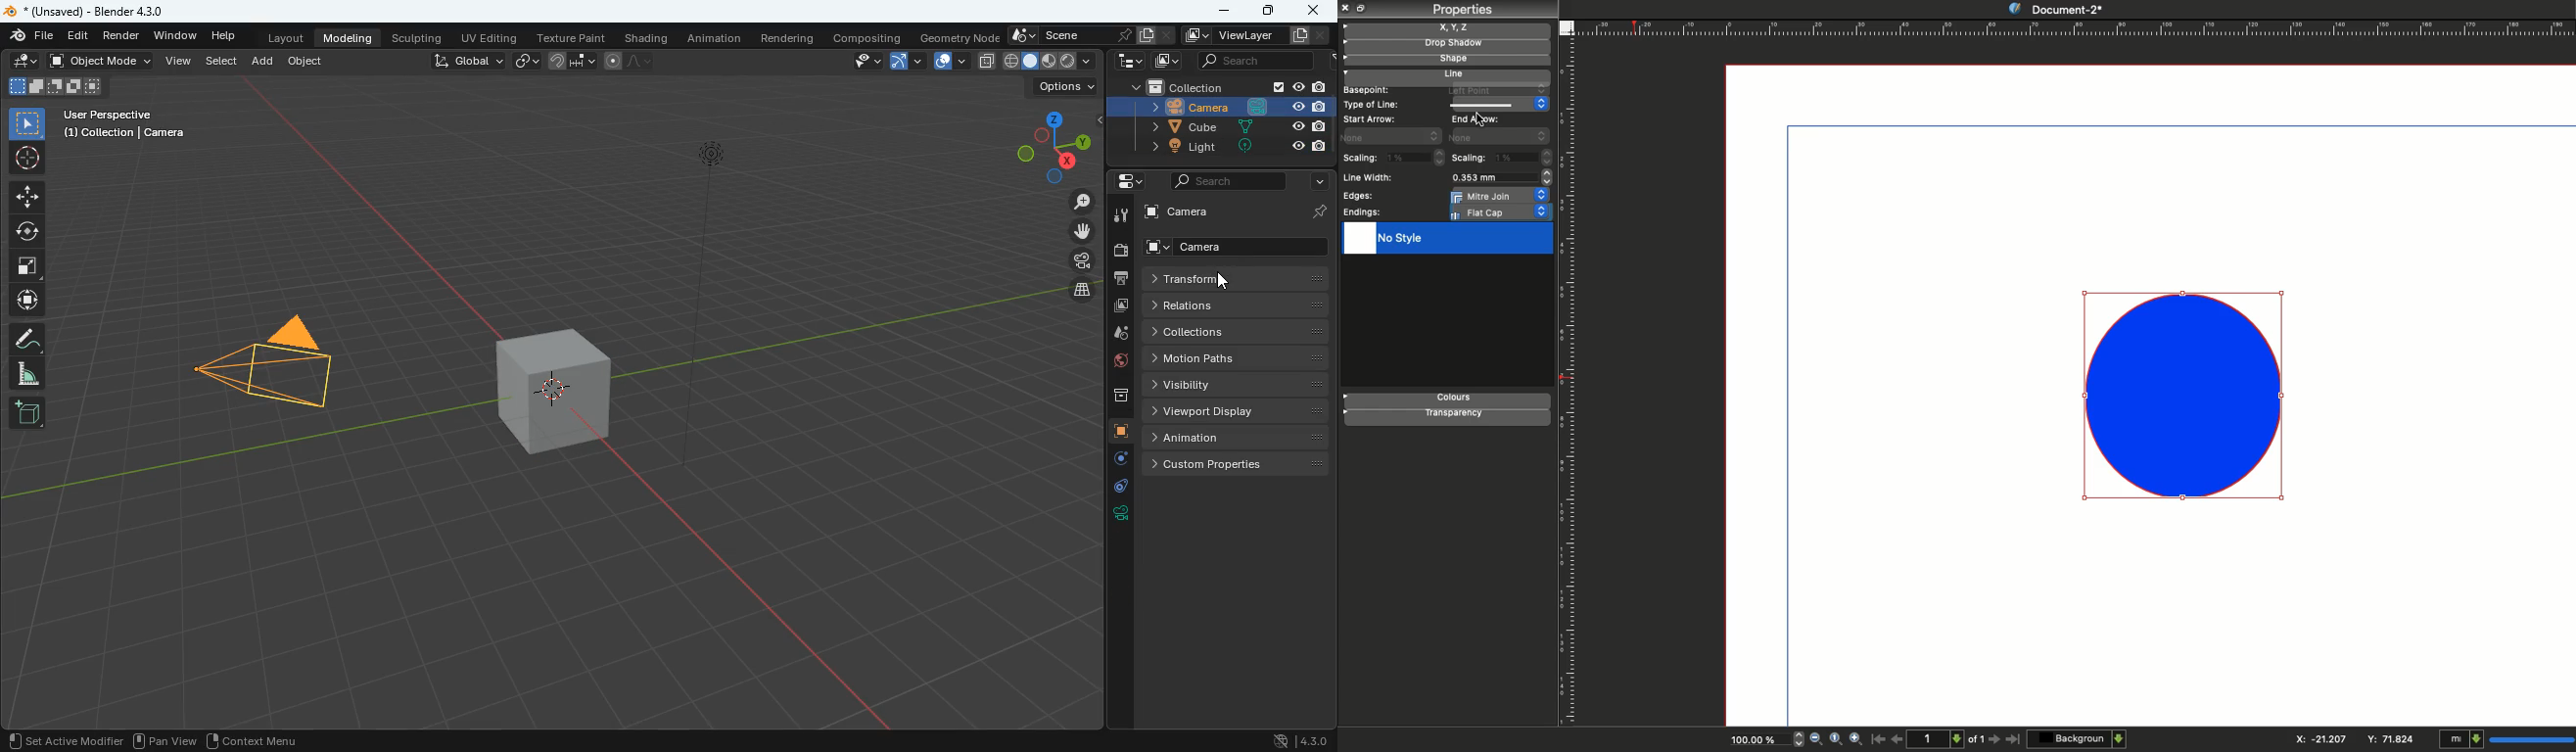 This screenshot has height=756, width=2576. What do you see at coordinates (1292, 741) in the screenshot?
I see `version` at bounding box center [1292, 741].